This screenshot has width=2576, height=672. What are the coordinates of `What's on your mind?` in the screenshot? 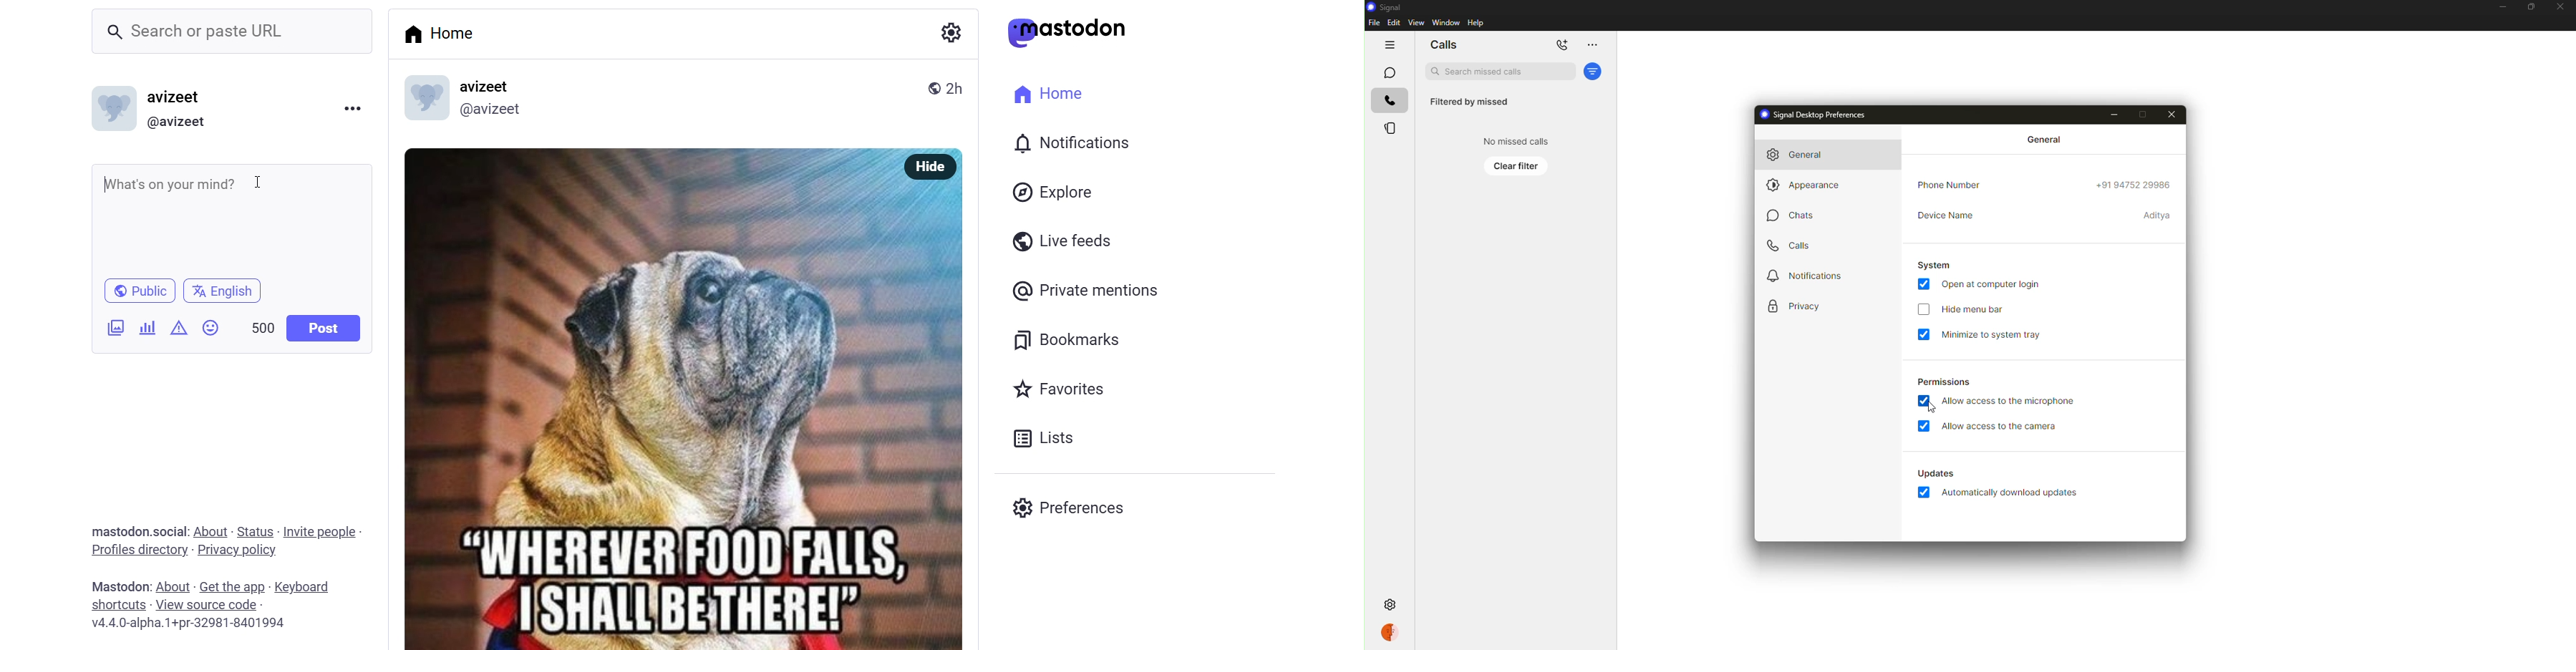 It's located at (170, 185).